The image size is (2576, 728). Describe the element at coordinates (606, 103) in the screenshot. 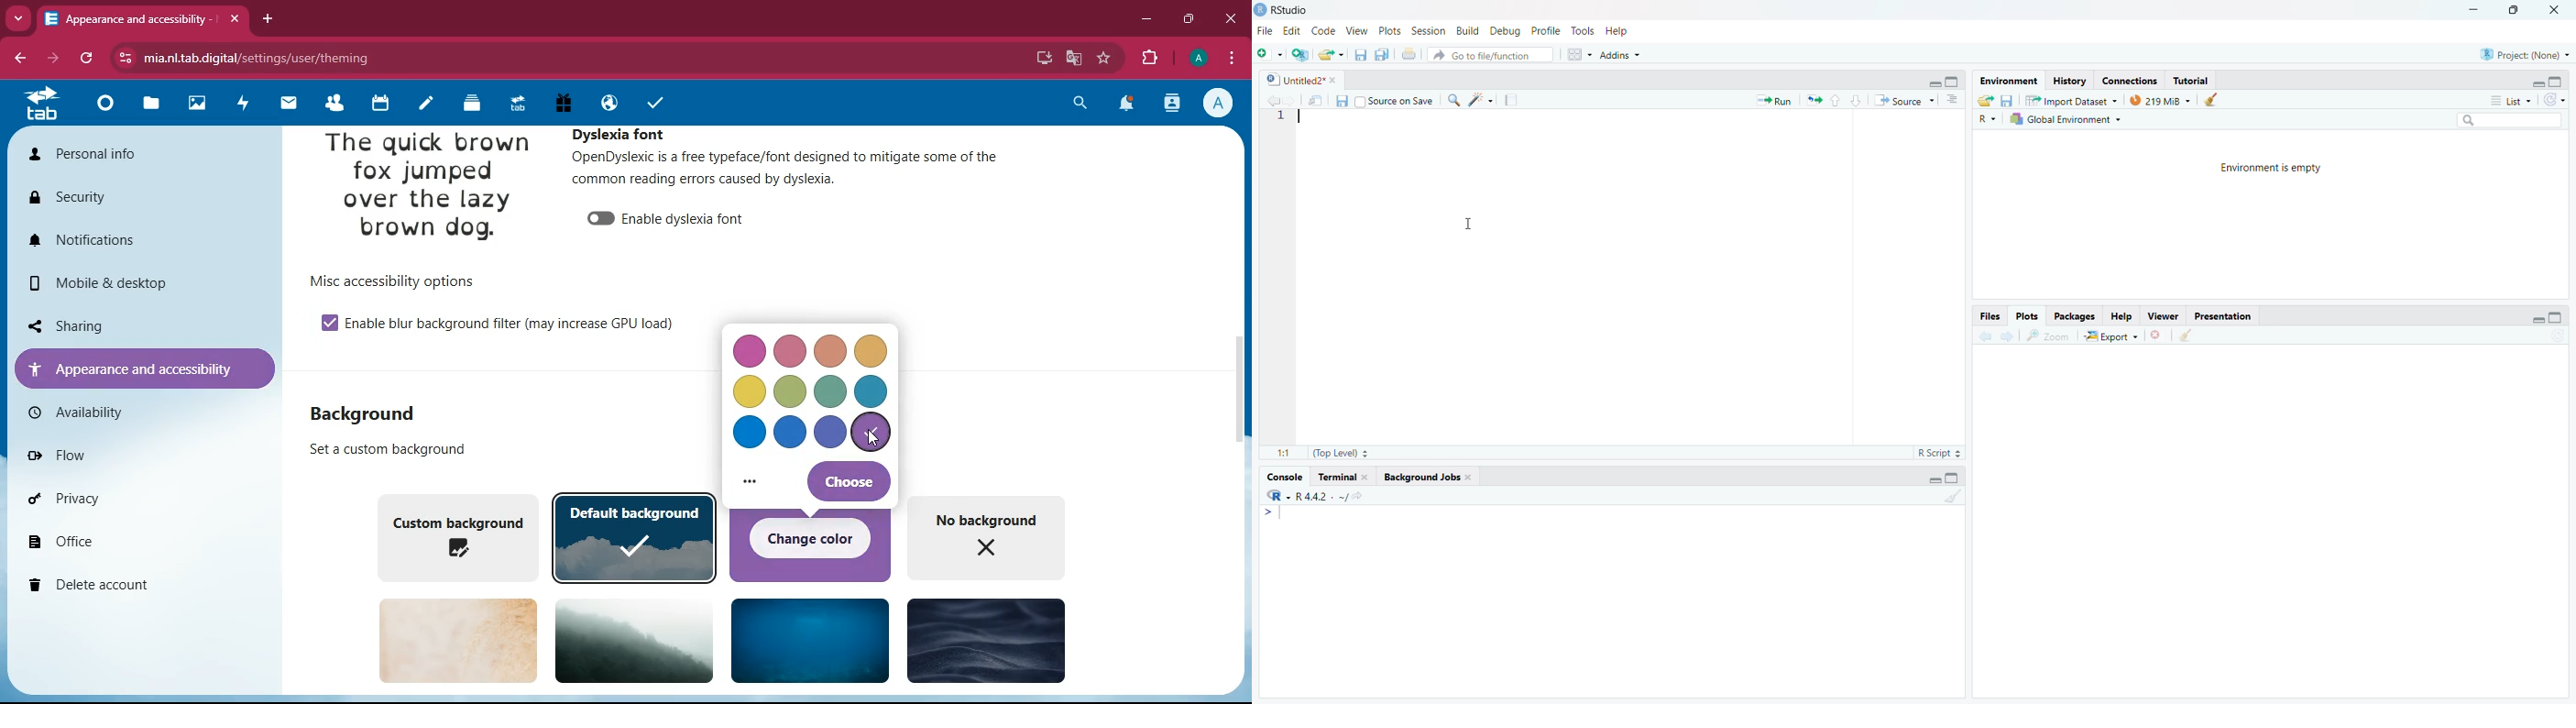

I see `public` at that location.